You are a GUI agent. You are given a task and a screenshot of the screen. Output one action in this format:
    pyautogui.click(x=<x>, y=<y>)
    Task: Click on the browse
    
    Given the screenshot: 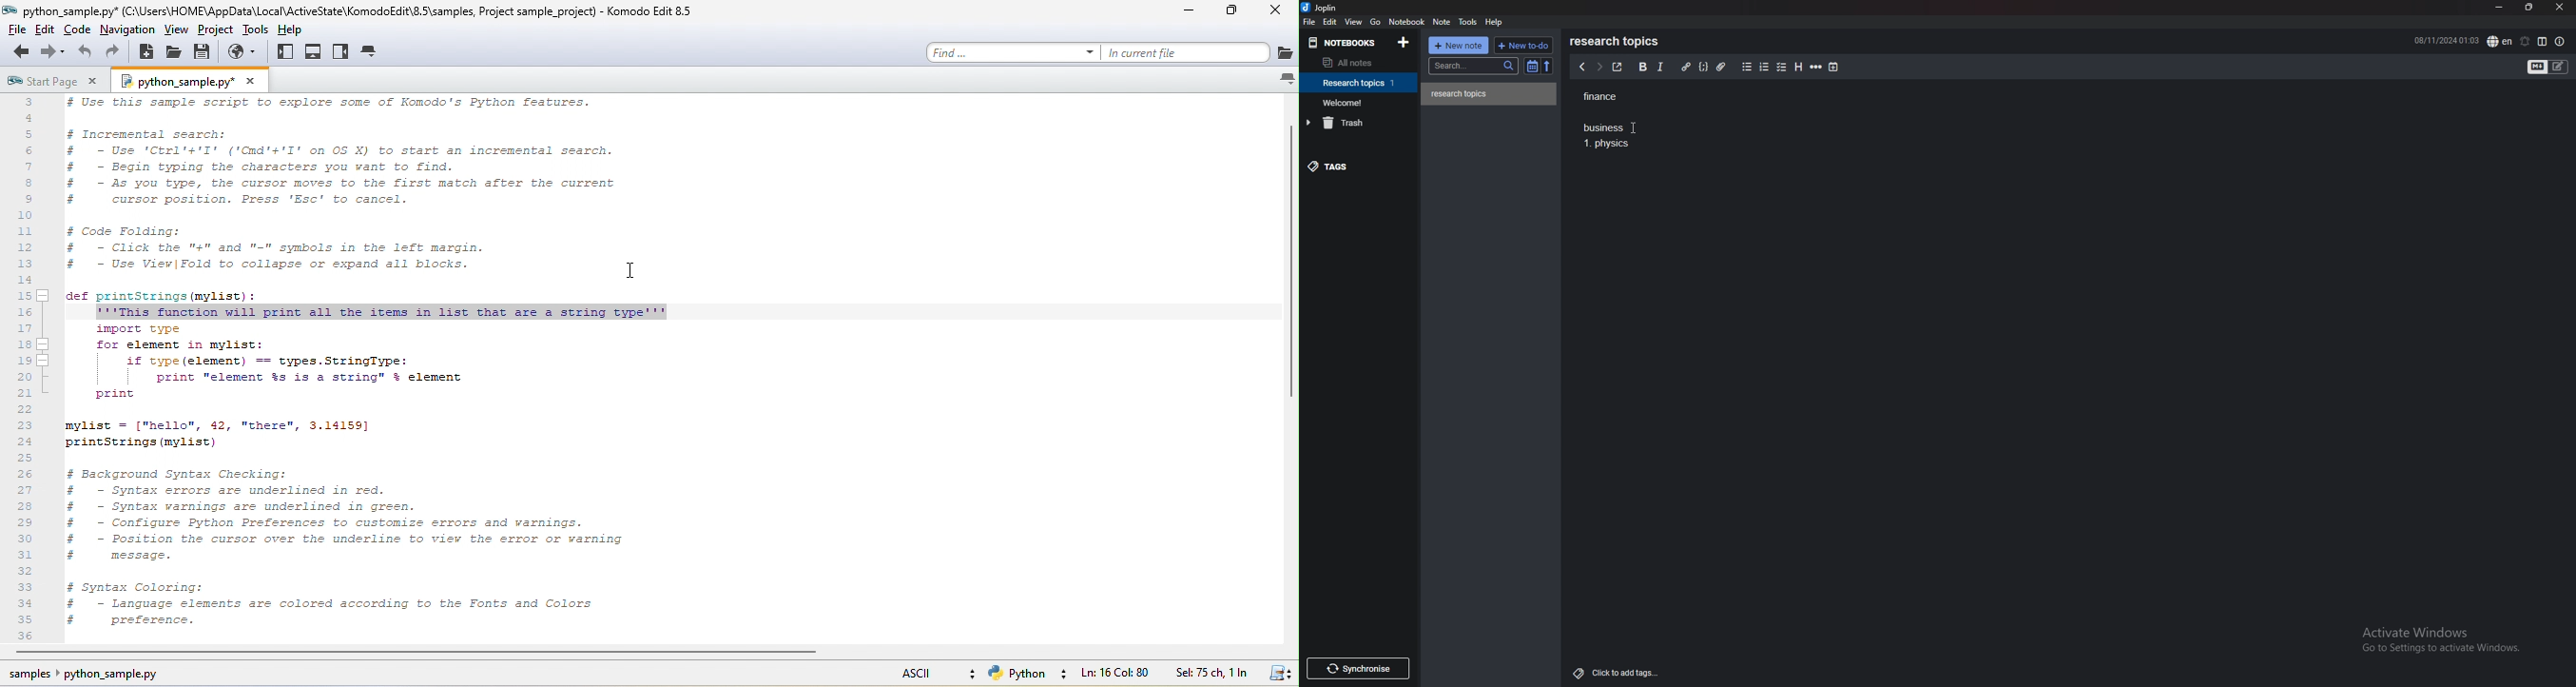 What is the action you would take?
    pyautogui.click(x=245, y=52)
    